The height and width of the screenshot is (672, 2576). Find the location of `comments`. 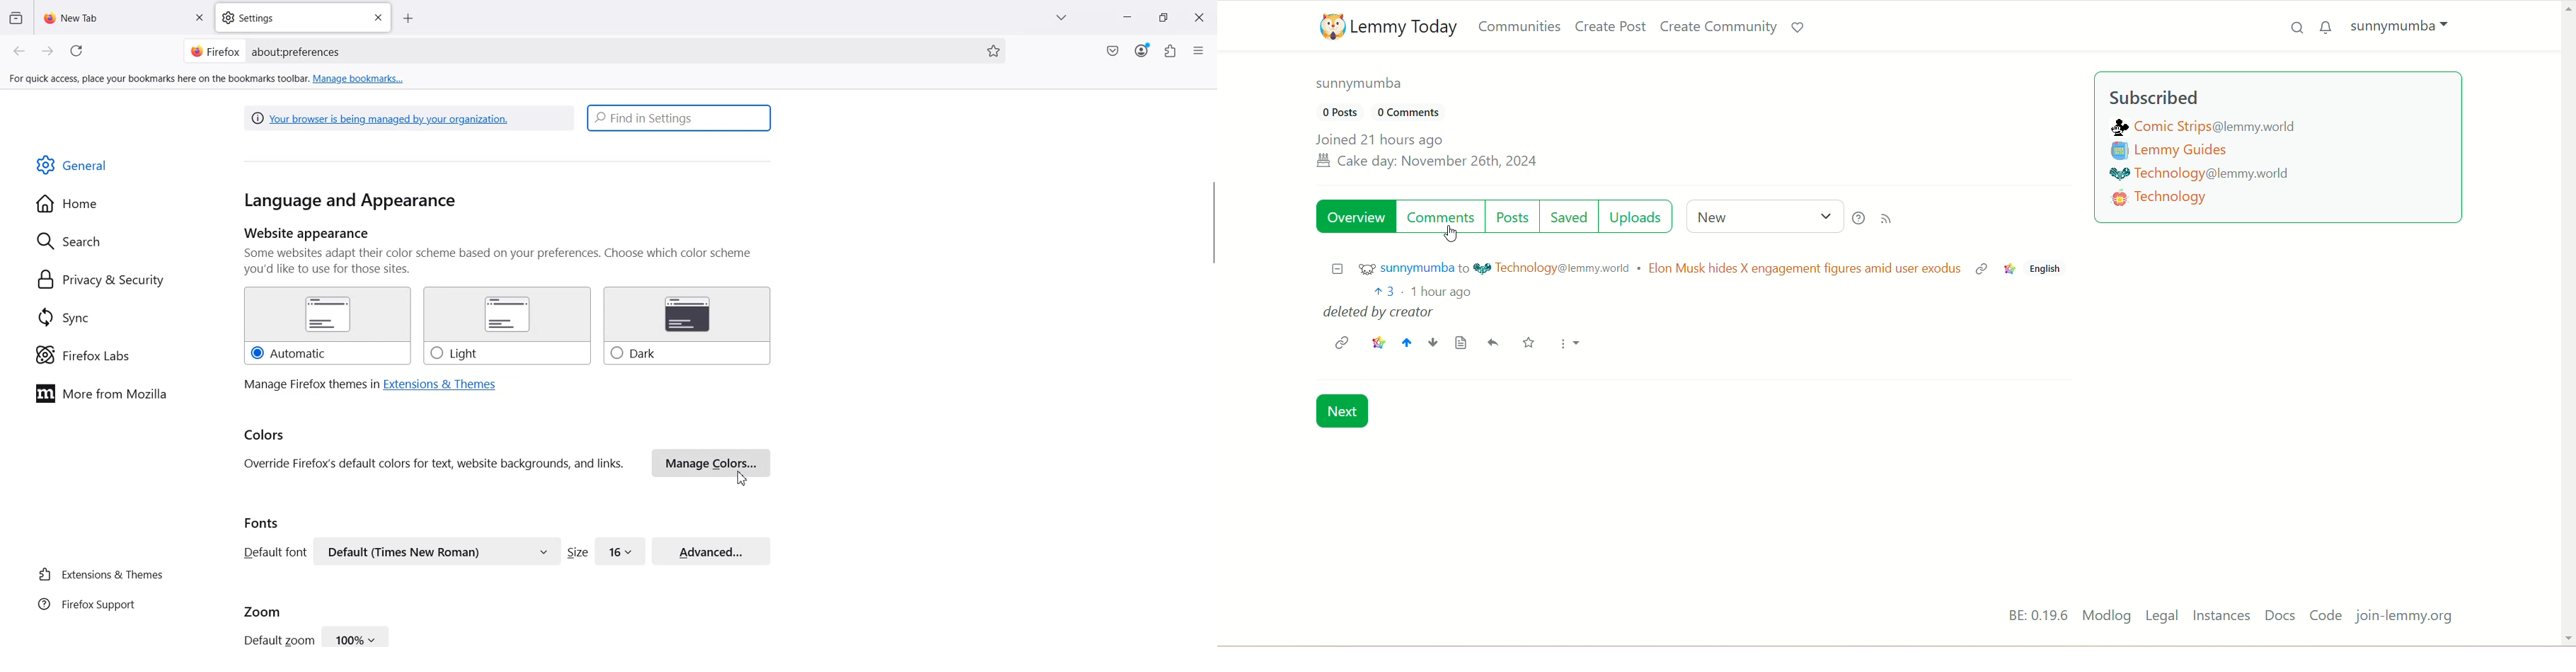

comments is located at coordinates (1440, 217).